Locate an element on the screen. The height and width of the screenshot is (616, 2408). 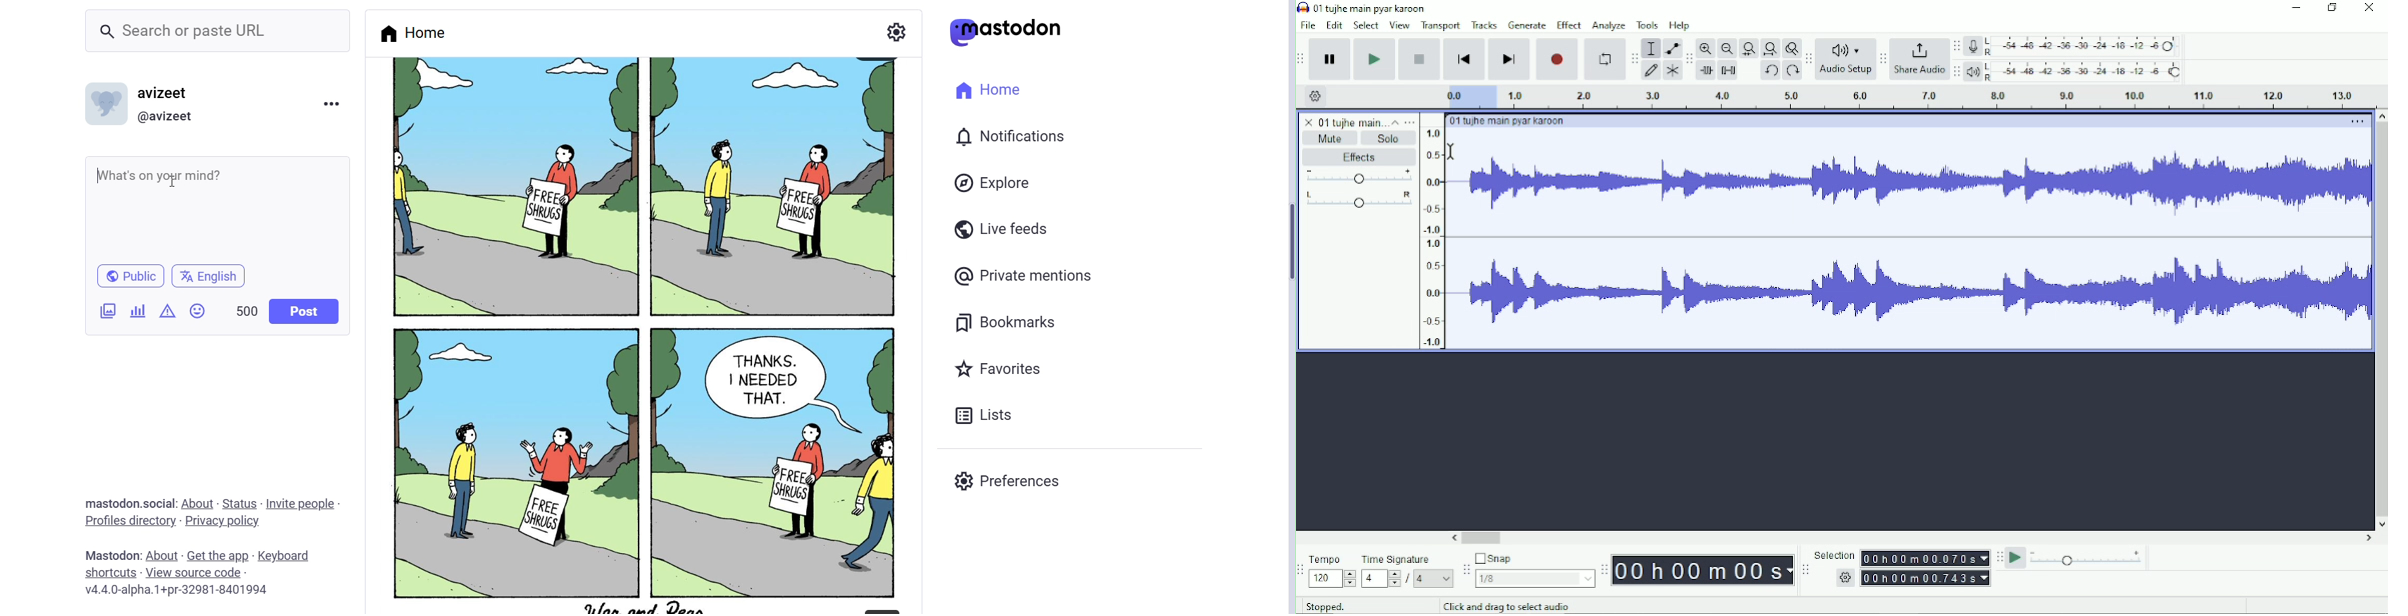
Generate is located at coordinates (1527, 25).